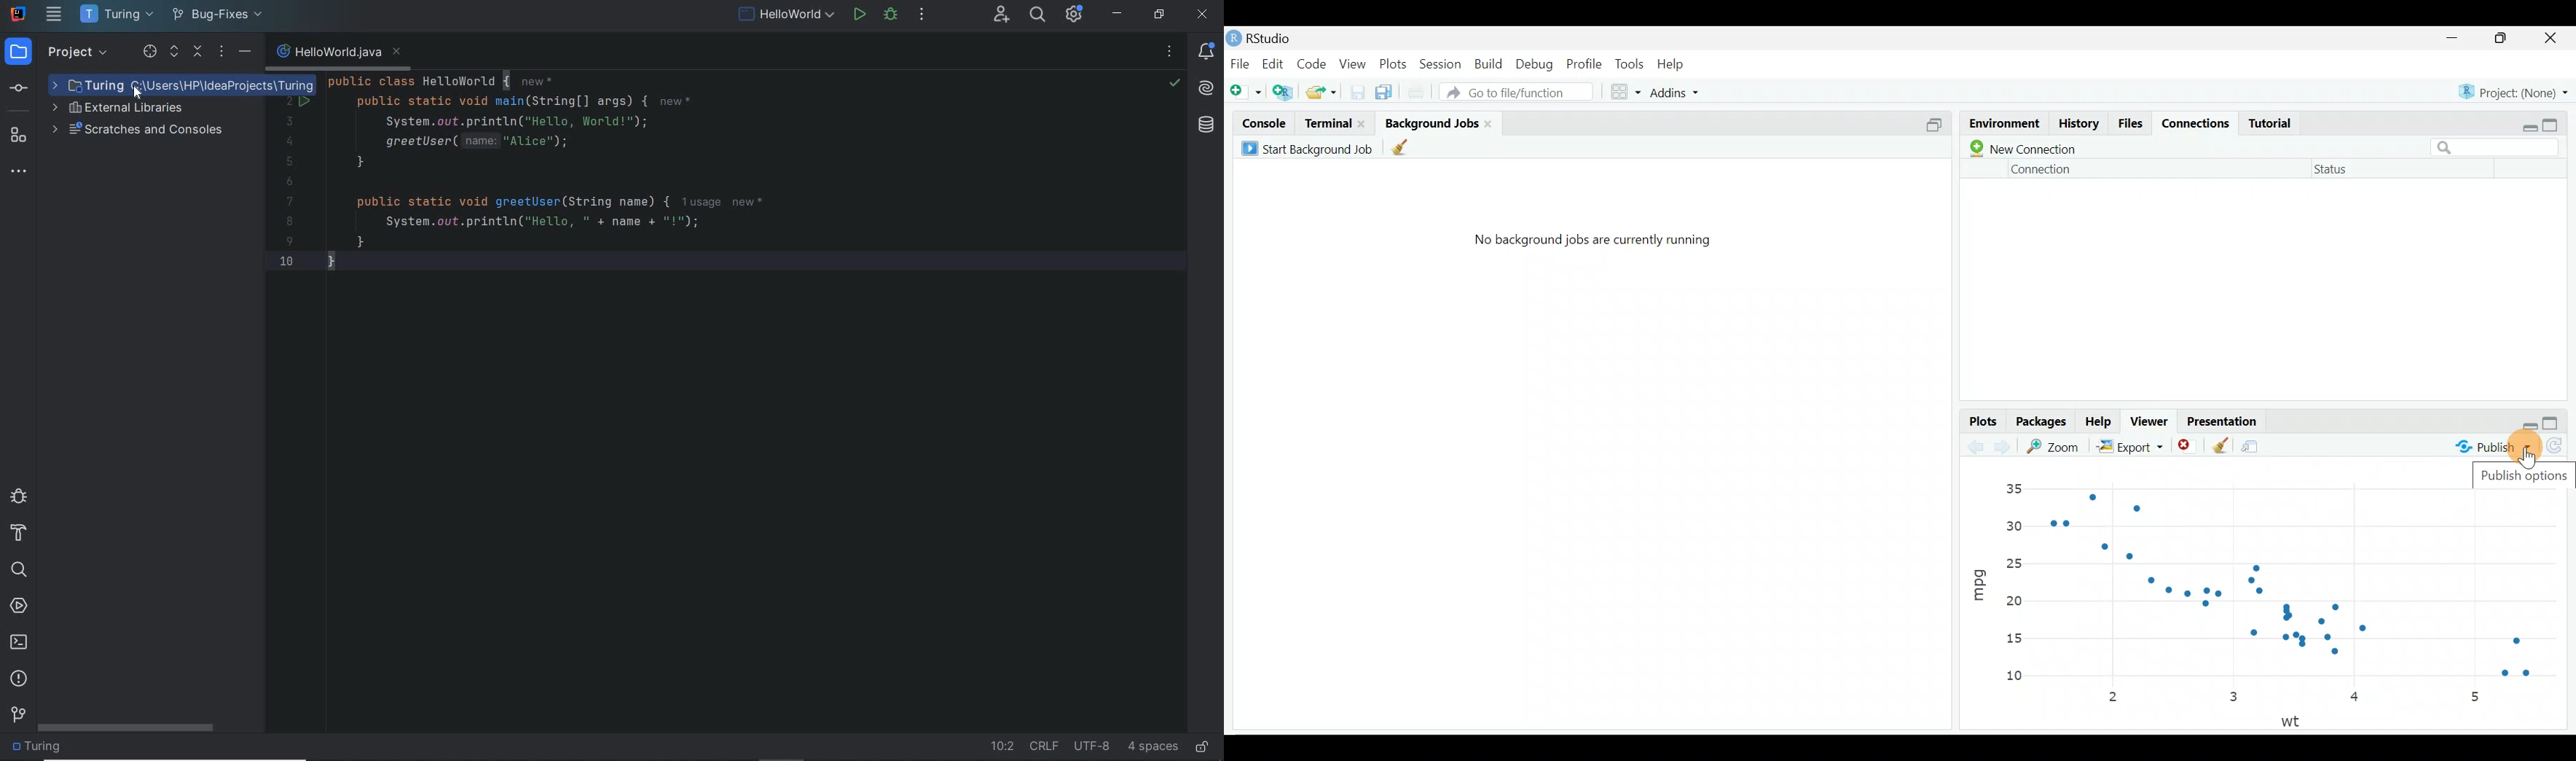 This screenshot has height=784, width=2576. I want to click on 25, so click(2019, 562).